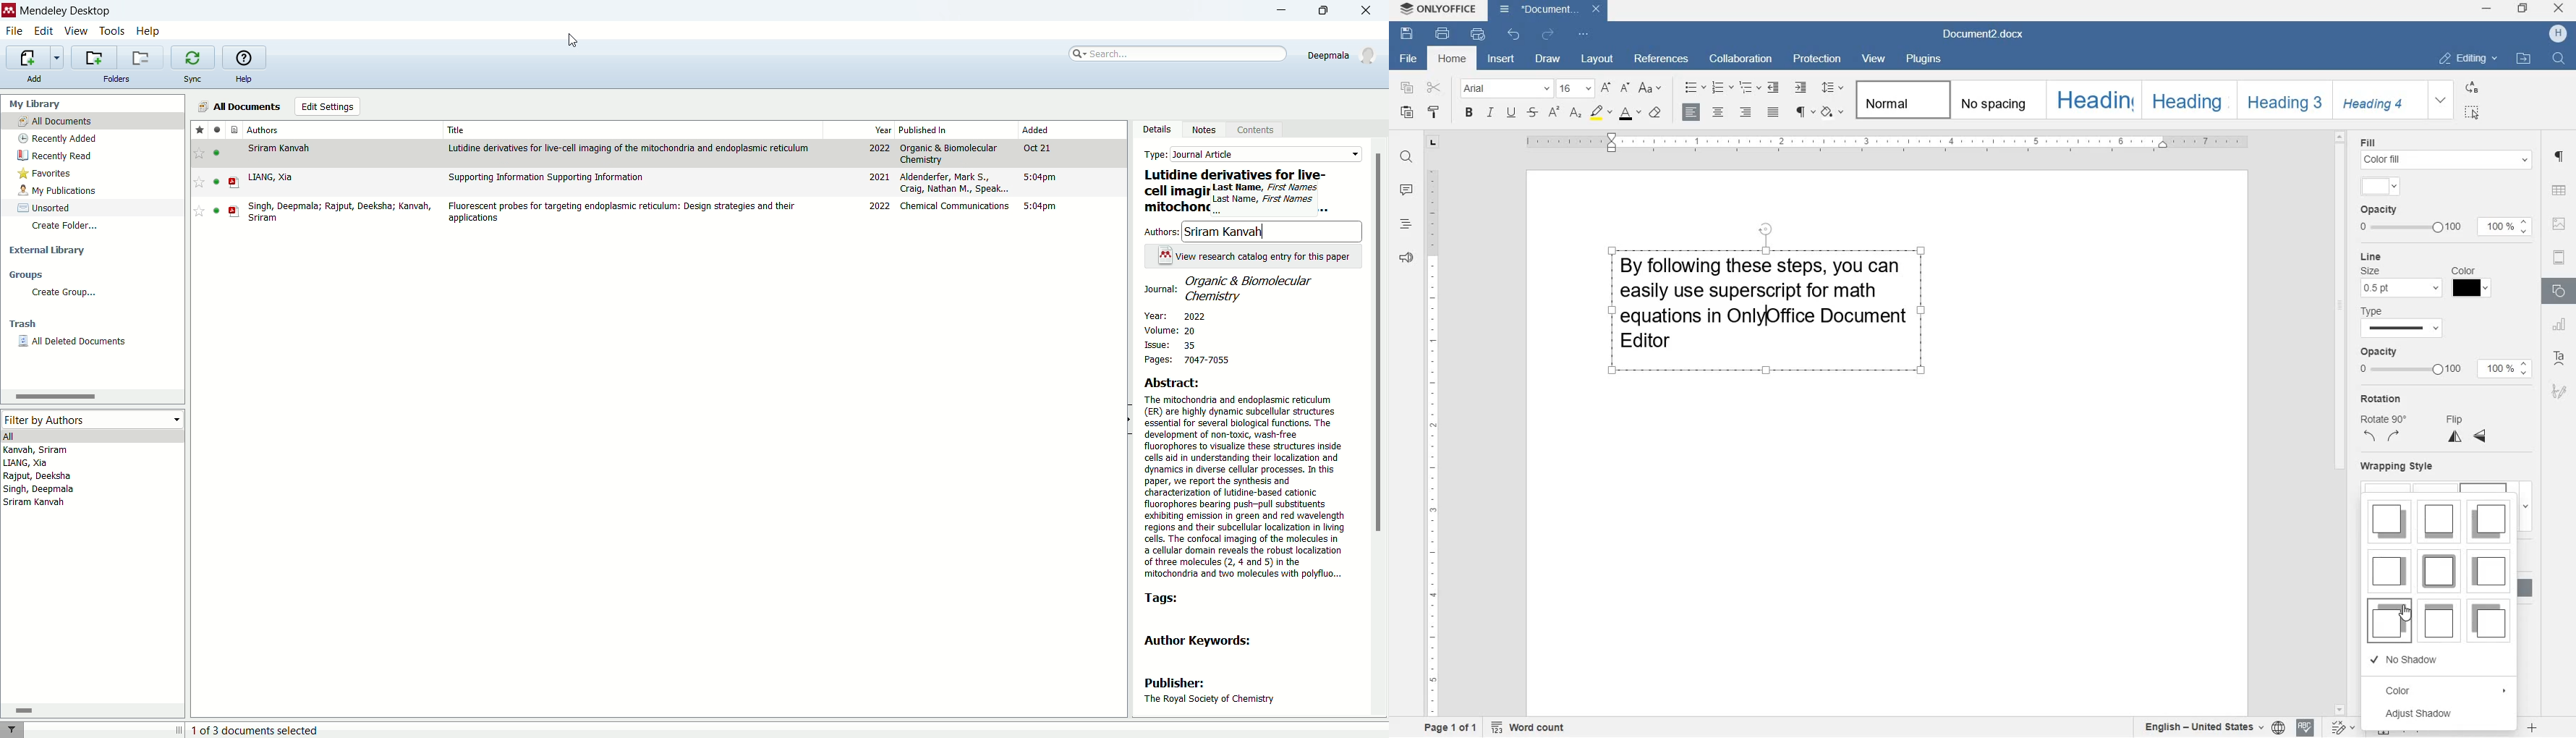 This screenshot has width=2576, height=756. I want to click on maximize, so click(1330, 11).